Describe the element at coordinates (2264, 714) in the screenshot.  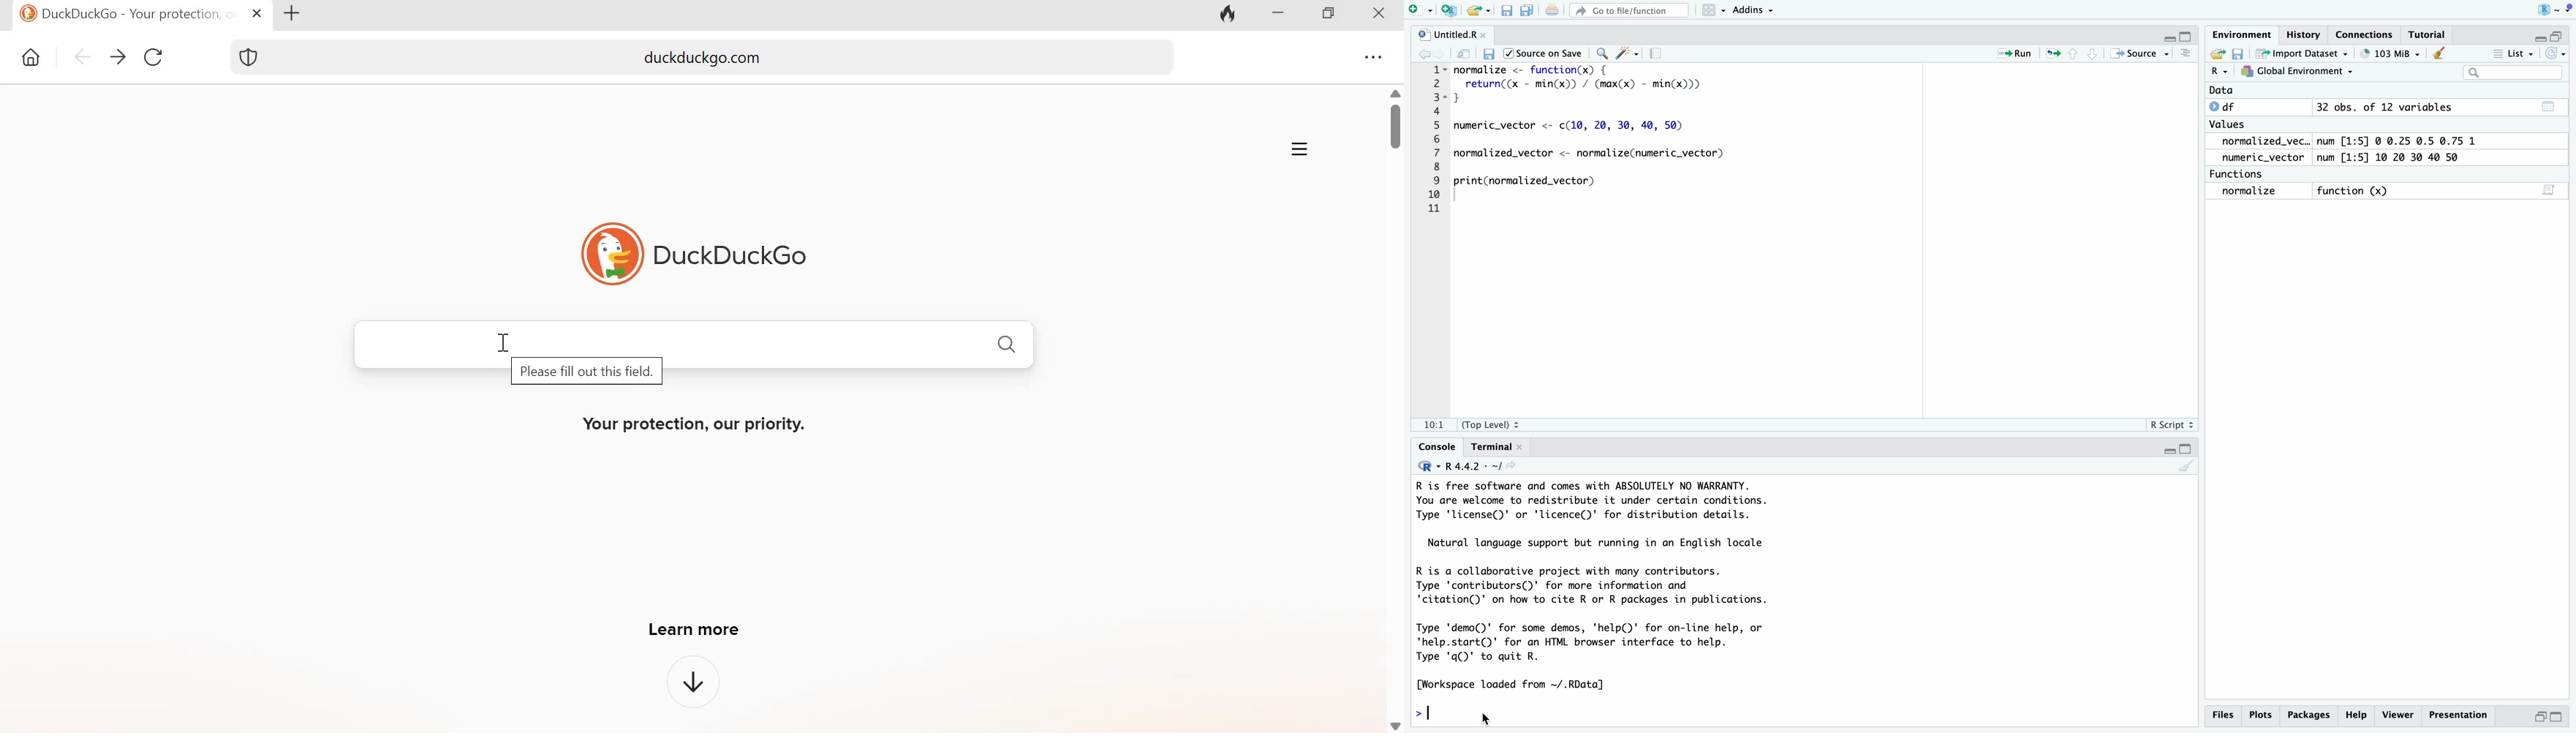
I see `Plots` at that location.